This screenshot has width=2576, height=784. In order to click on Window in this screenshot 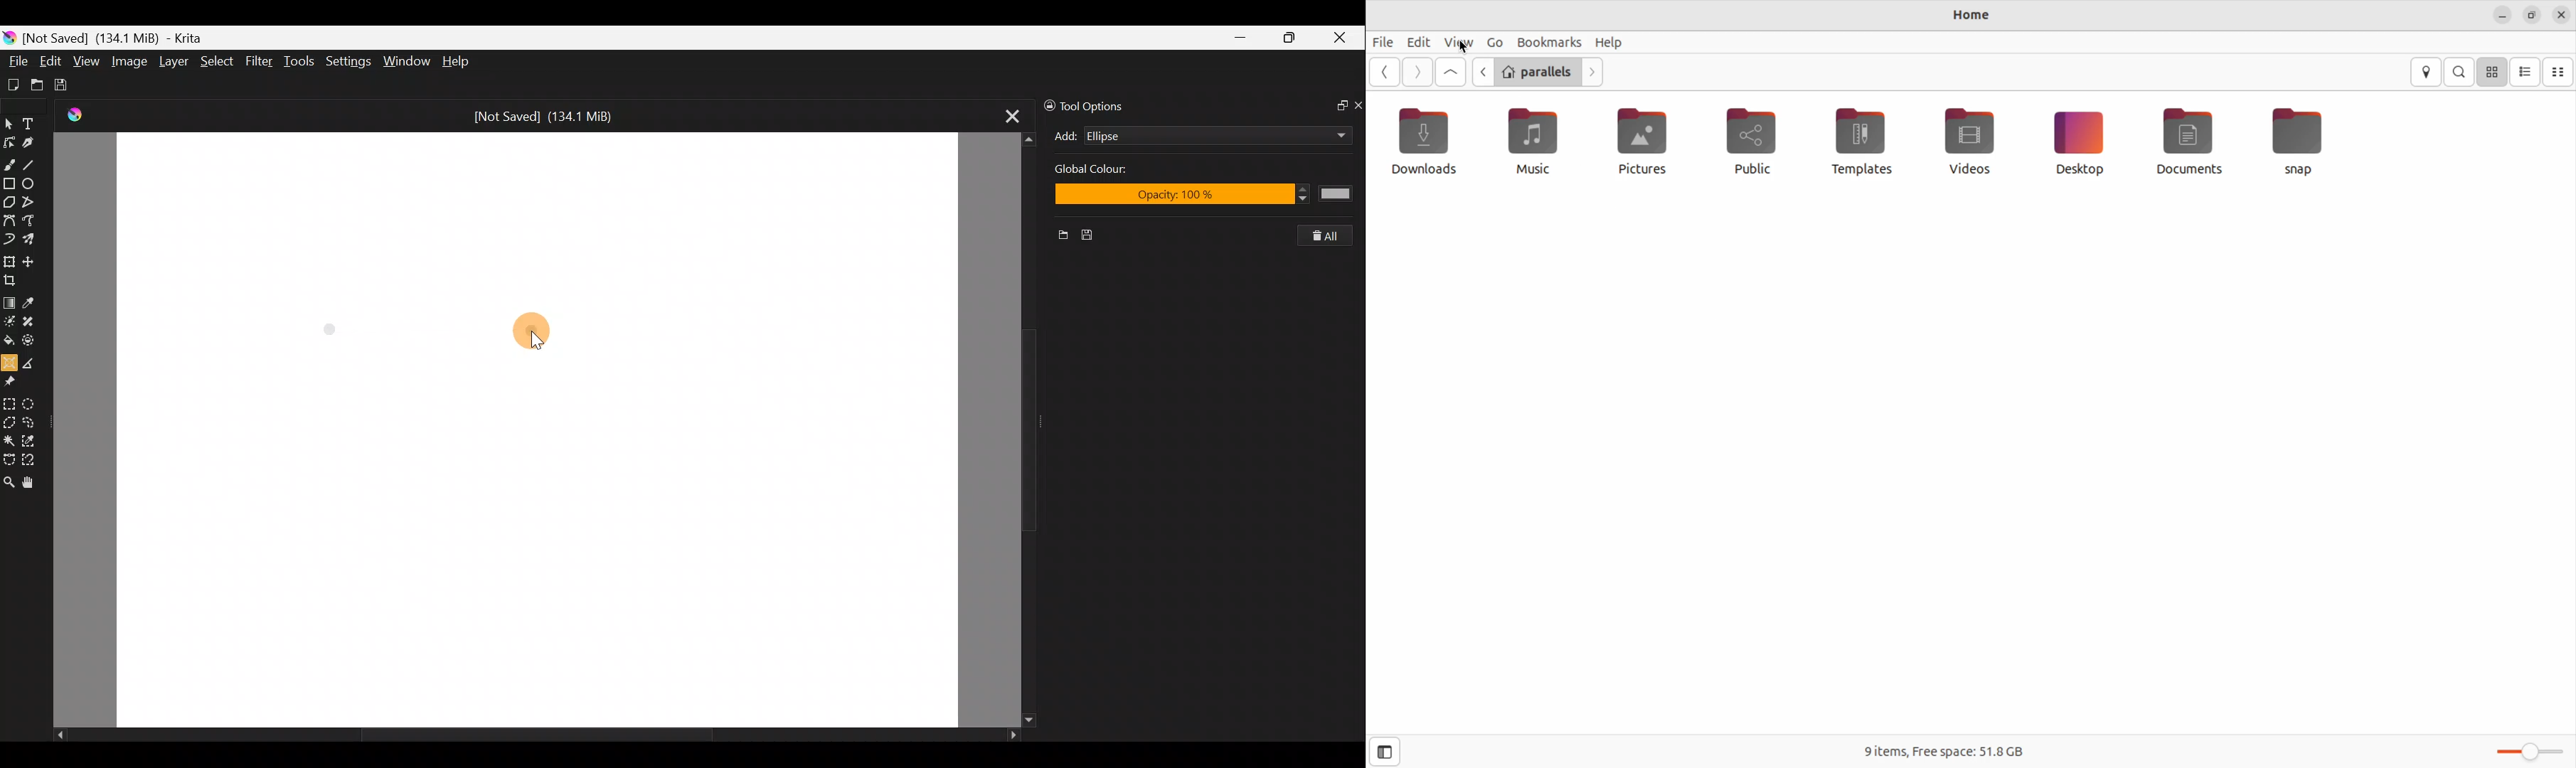, I will do `click(409, 60)`.